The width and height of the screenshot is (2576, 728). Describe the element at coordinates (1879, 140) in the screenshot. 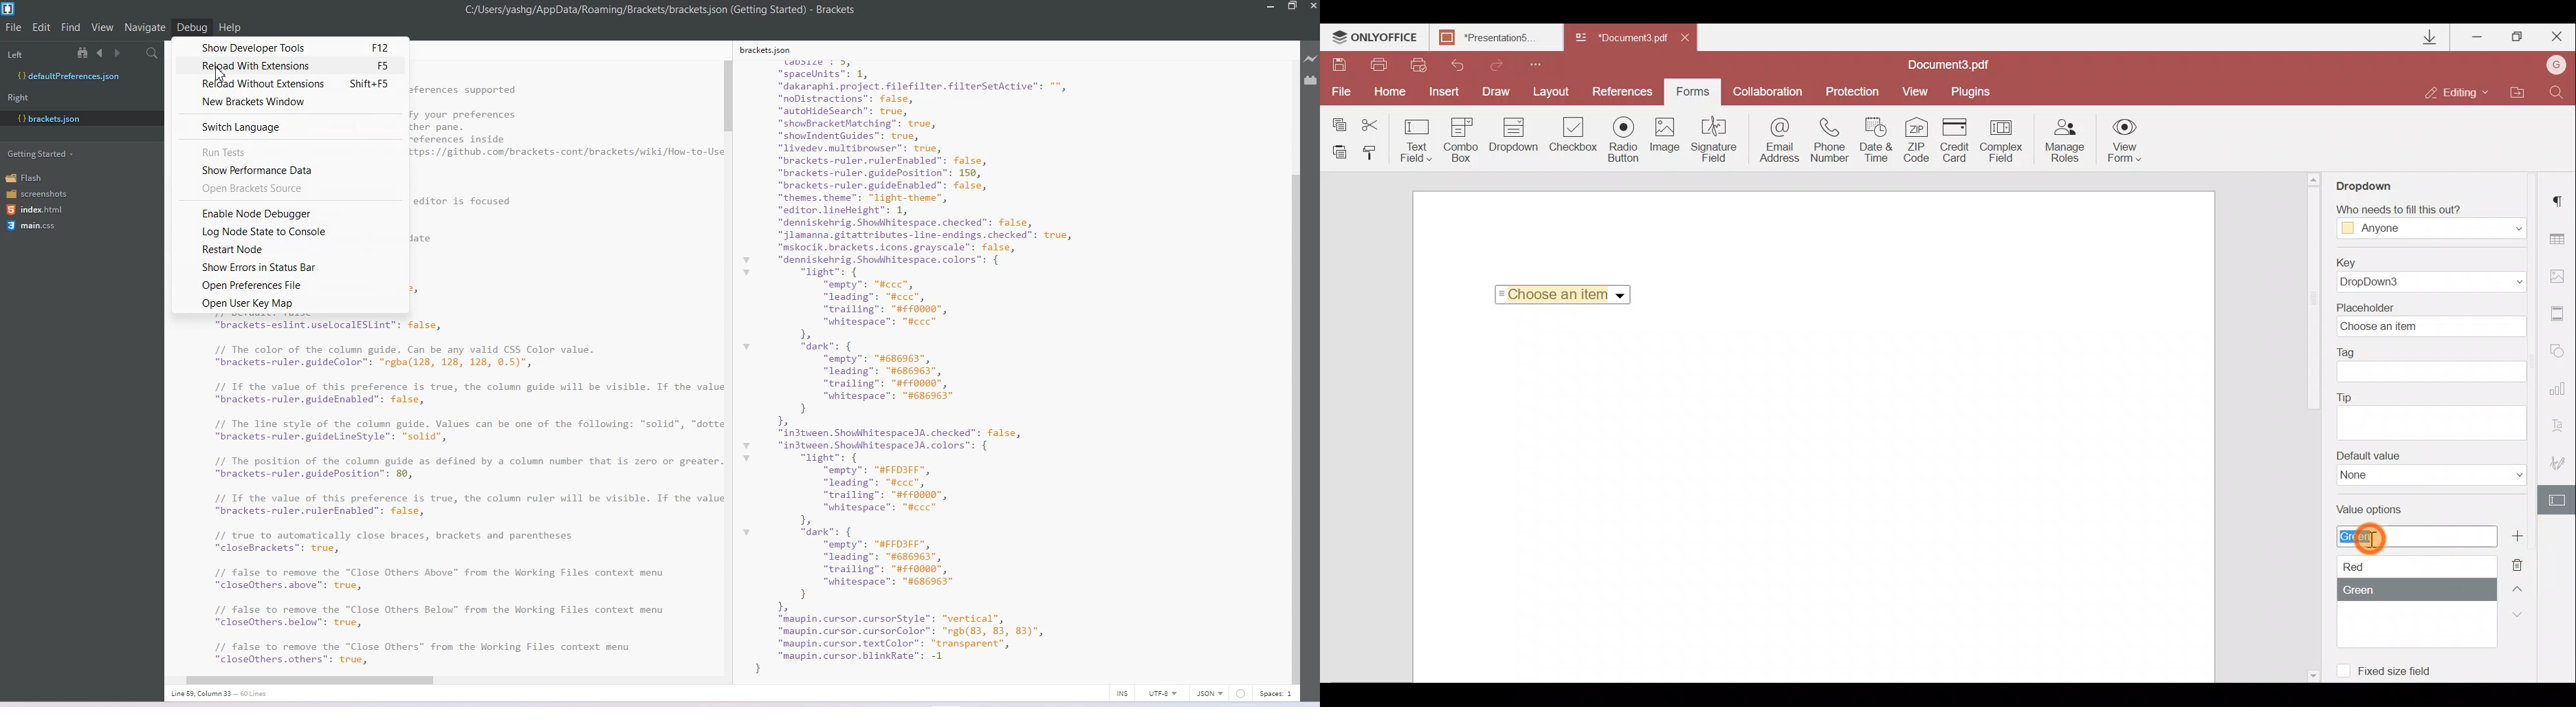

I see `Date & time` at that location.